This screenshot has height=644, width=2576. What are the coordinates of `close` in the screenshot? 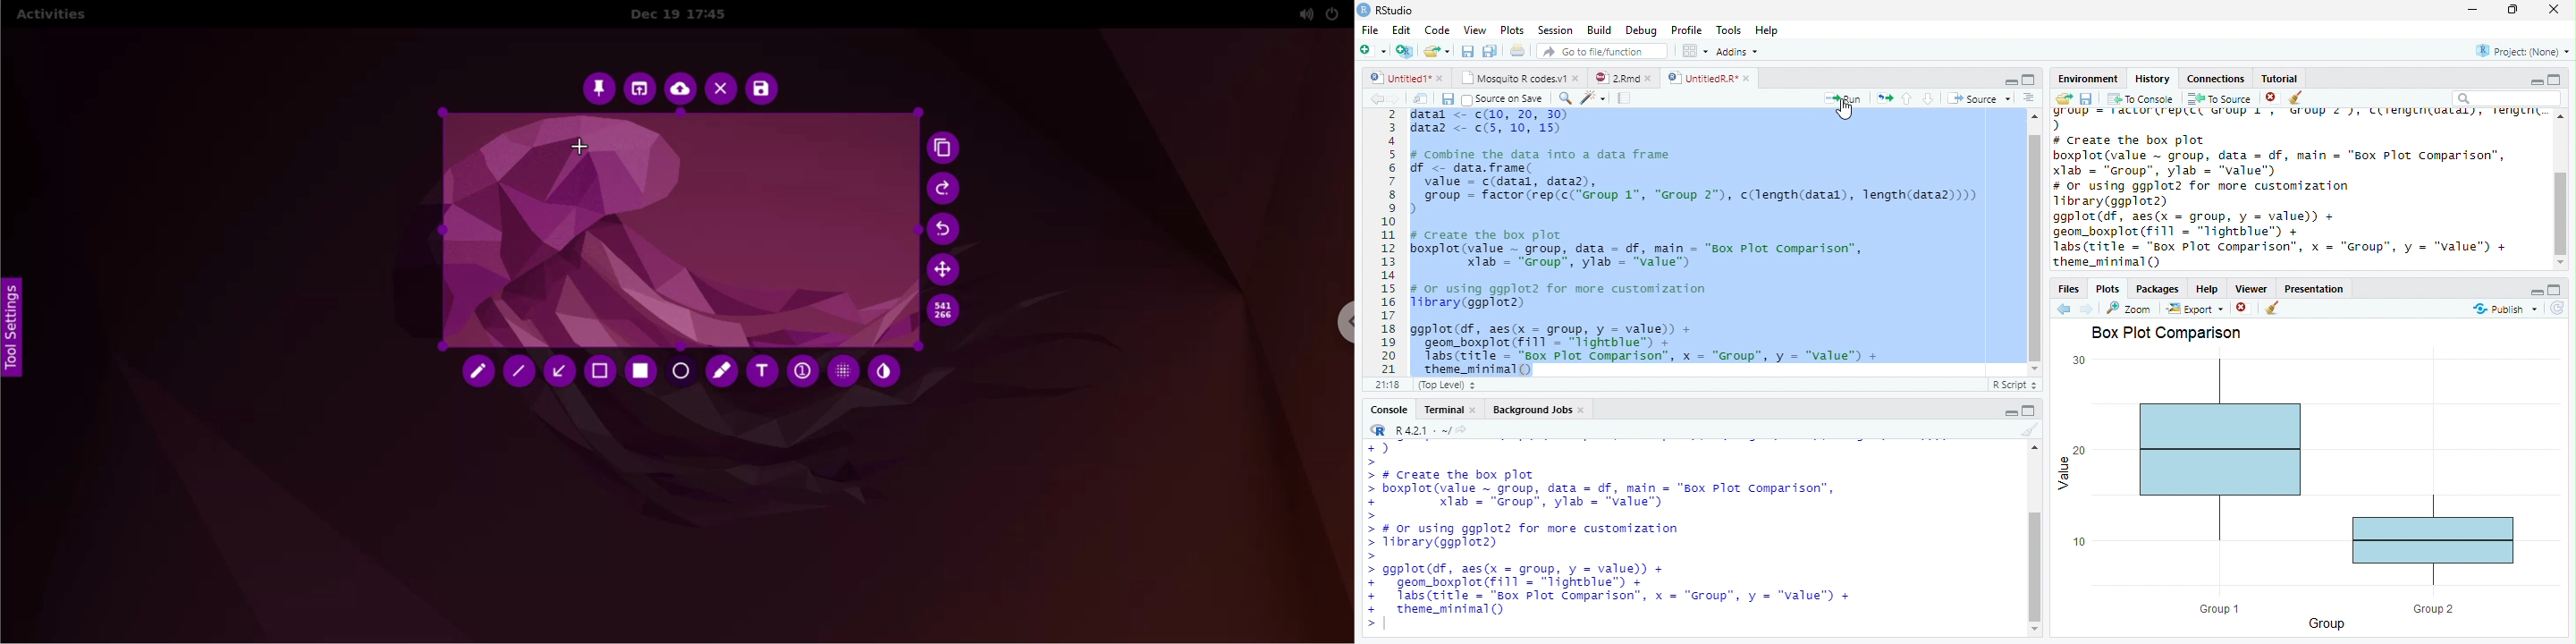 It's located at (1747, 78).